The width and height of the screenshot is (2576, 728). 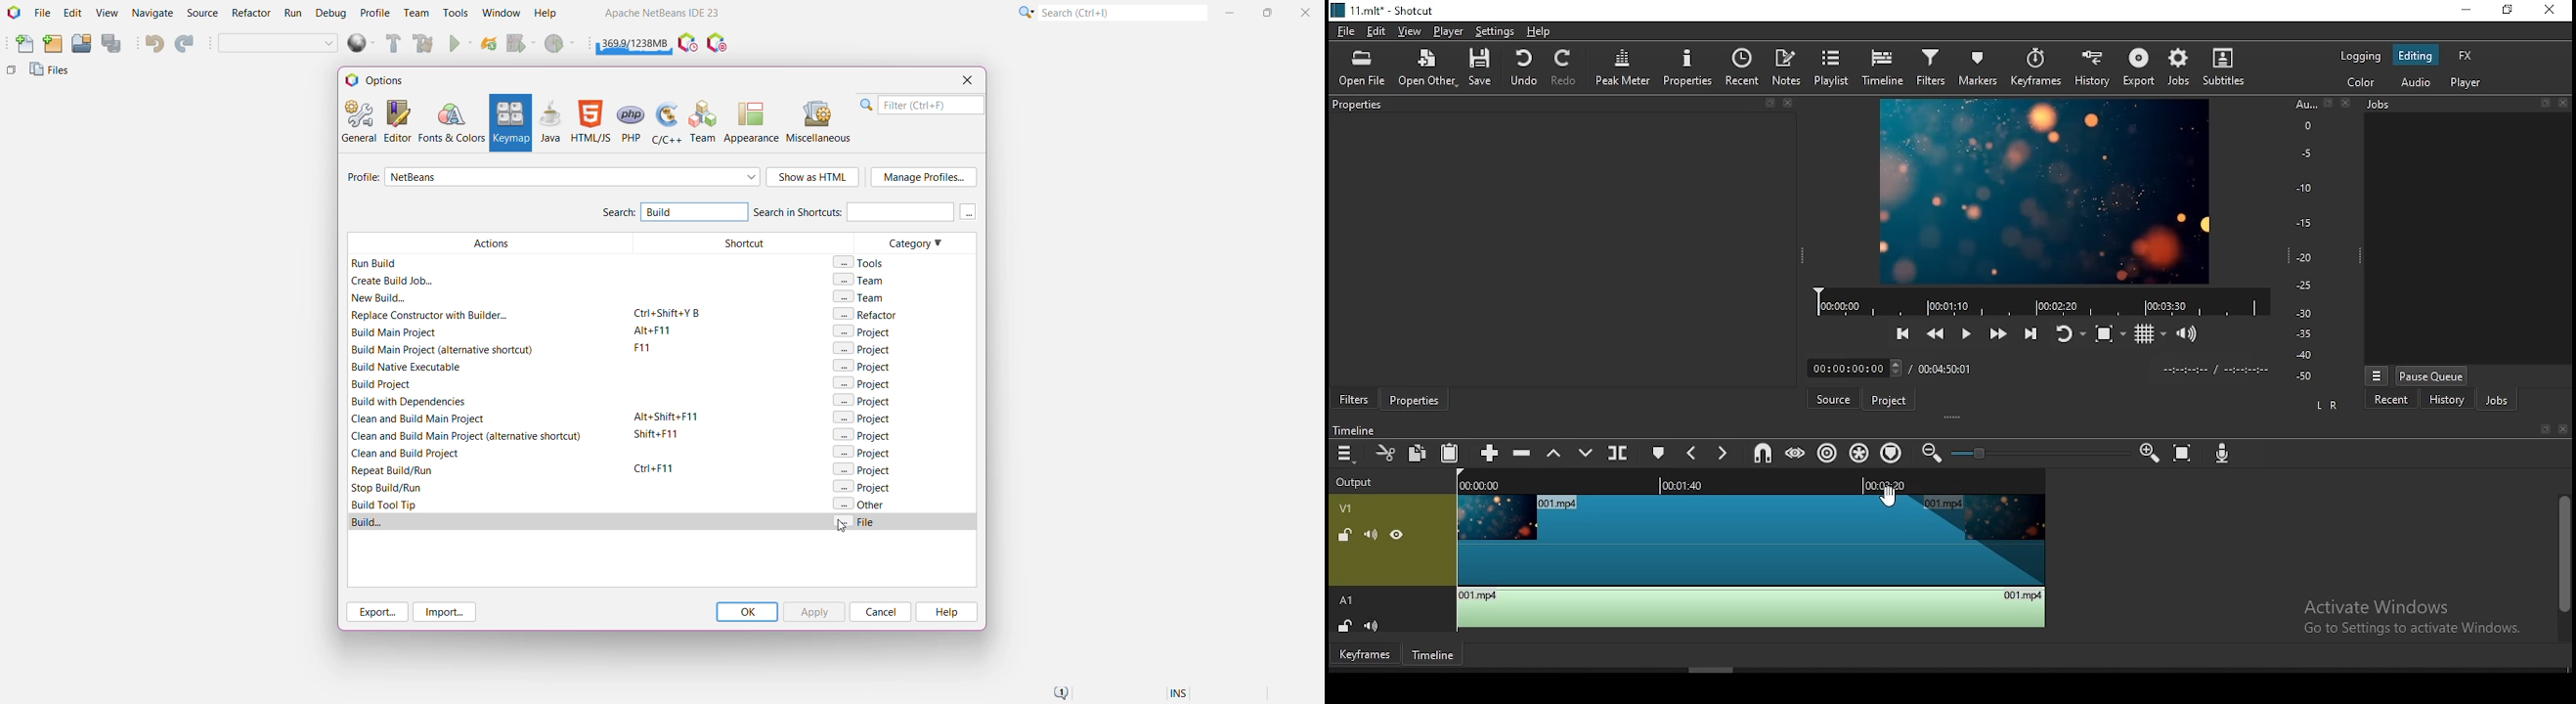 I want to click on ripple, so click(x=1830, y=454).